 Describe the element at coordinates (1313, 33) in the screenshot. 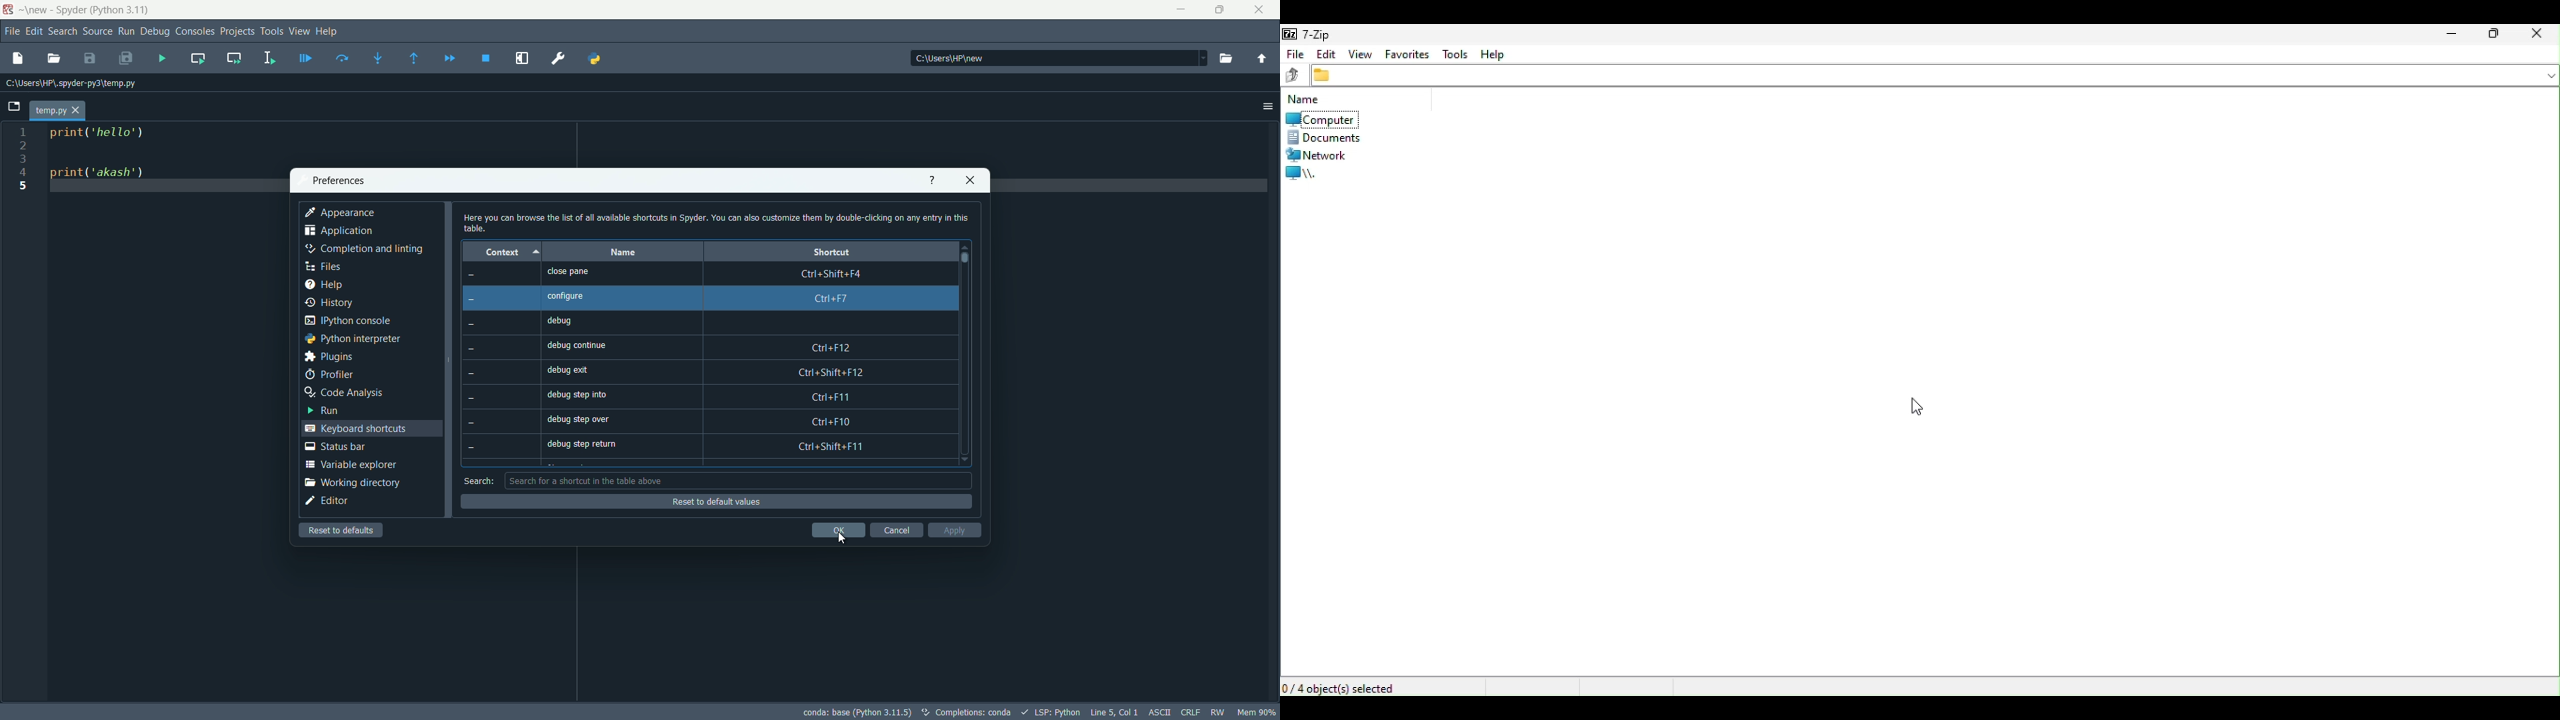

I see `7 zip ` at that location.